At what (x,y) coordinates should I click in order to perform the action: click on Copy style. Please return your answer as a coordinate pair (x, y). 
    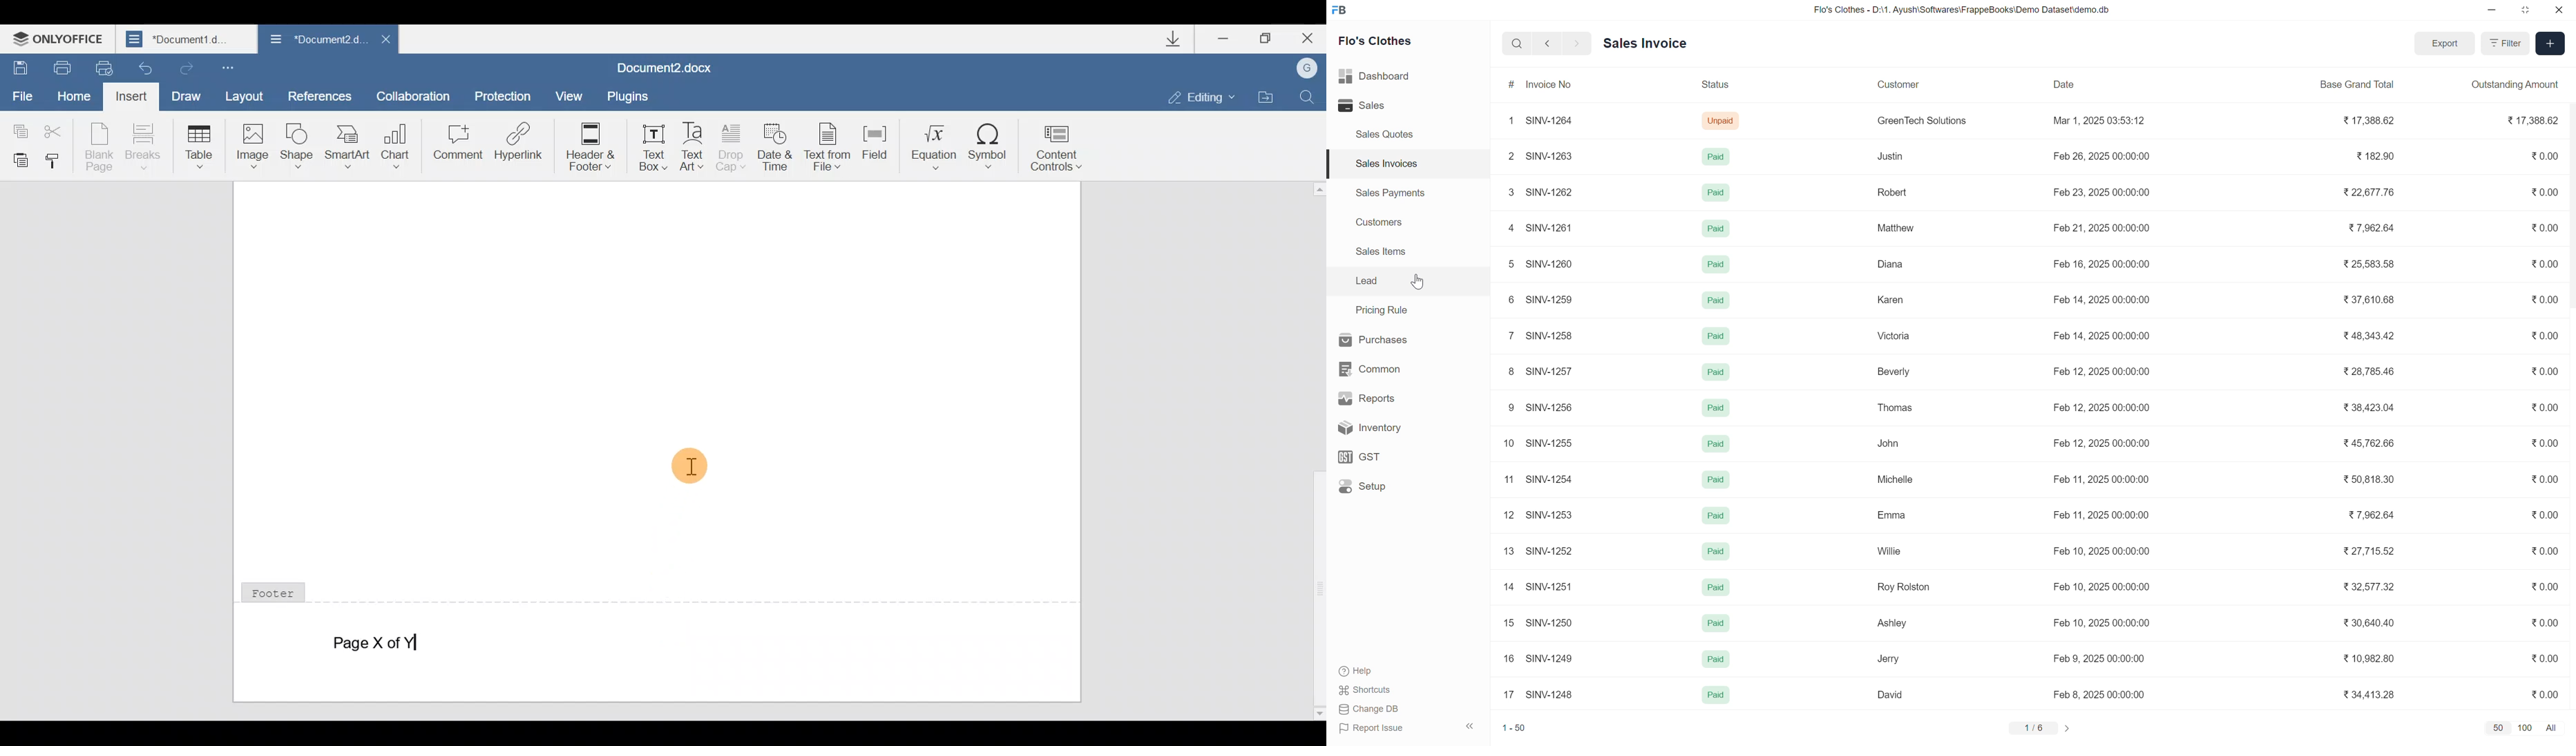
    Looking at the image, I should click on (58, 160).